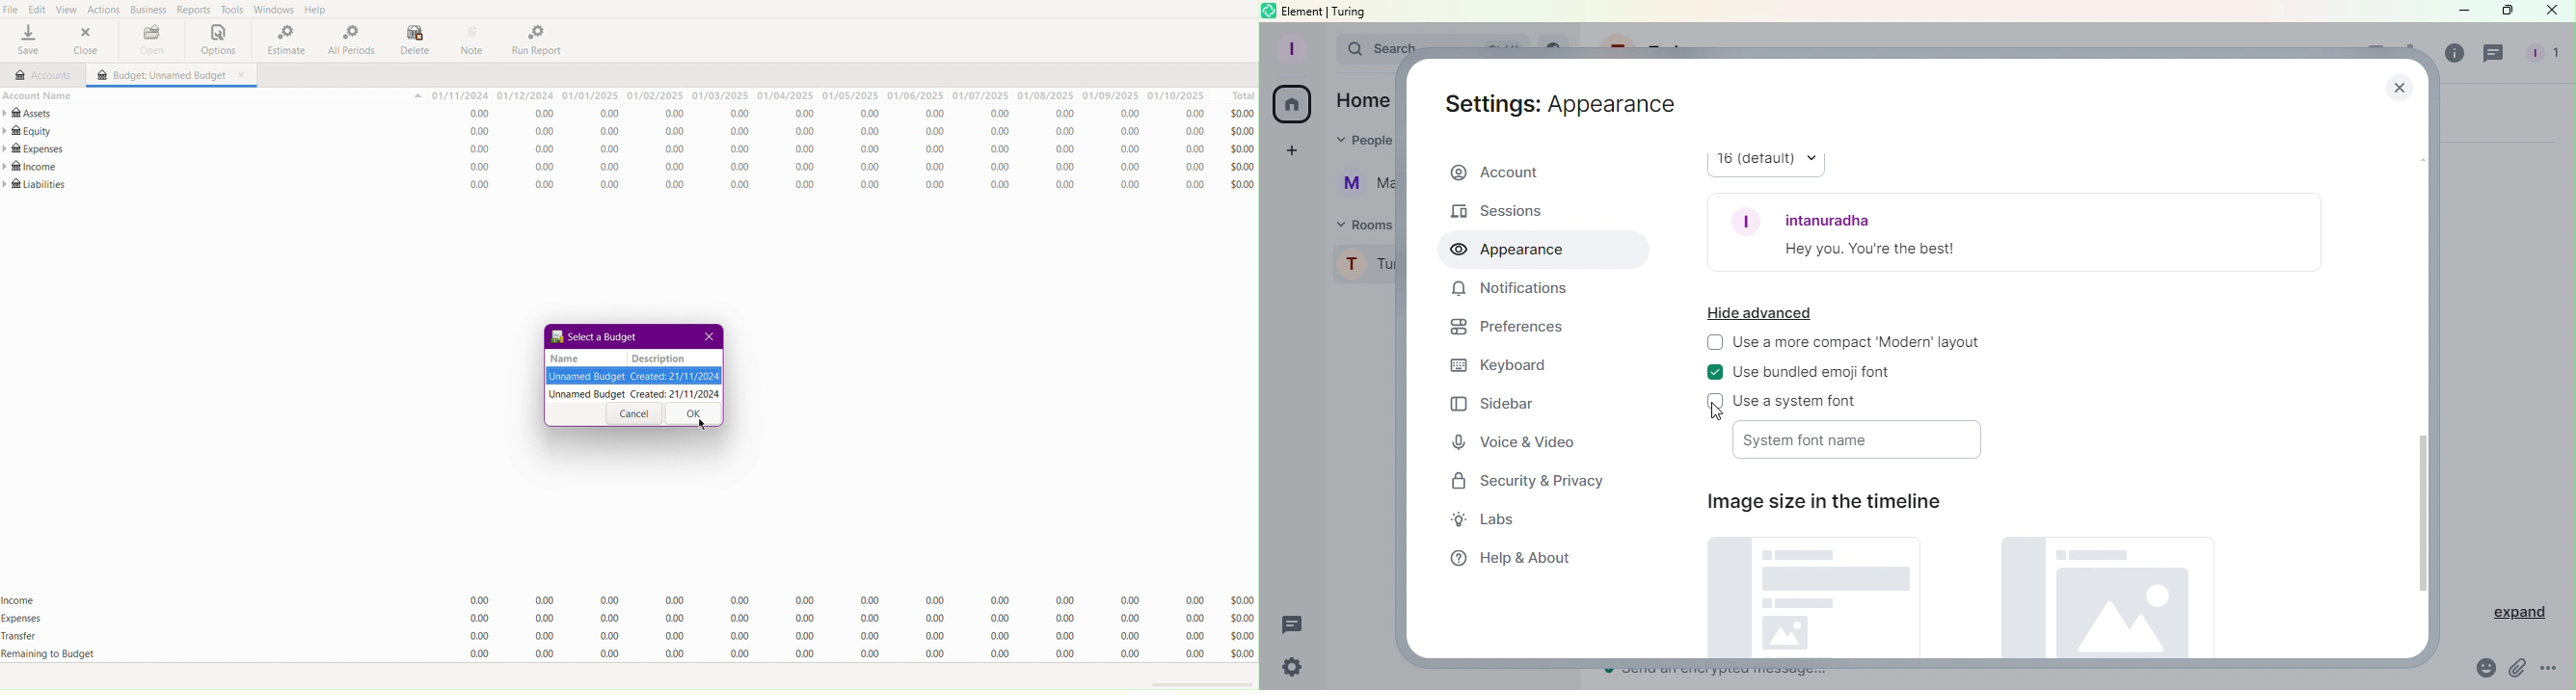  I want to click on Voice and Video, so click(1512, 441).